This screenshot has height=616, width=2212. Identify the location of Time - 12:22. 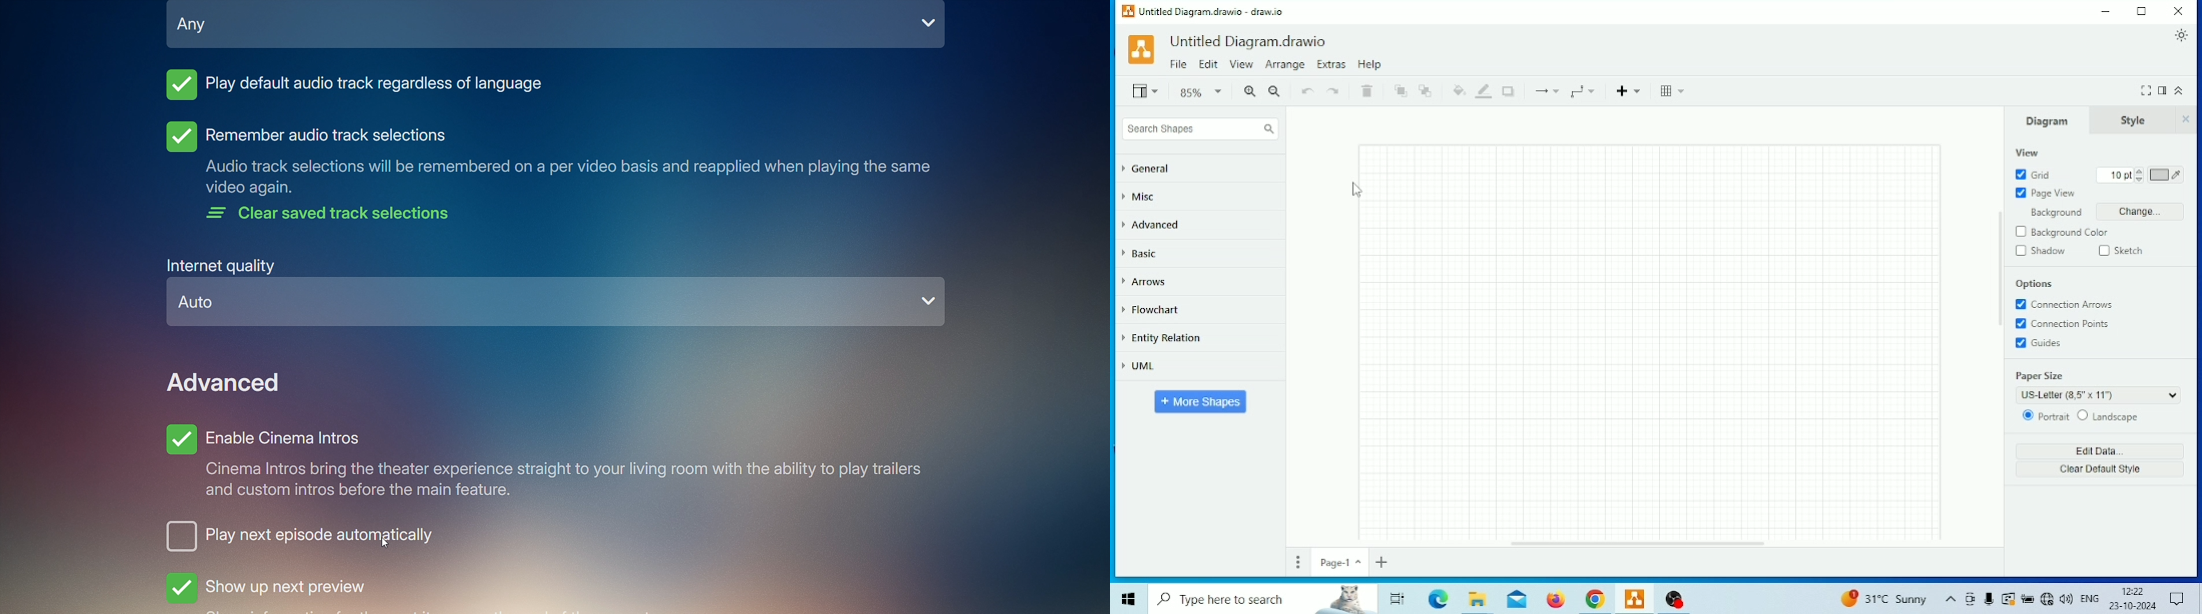
(2134, 591).